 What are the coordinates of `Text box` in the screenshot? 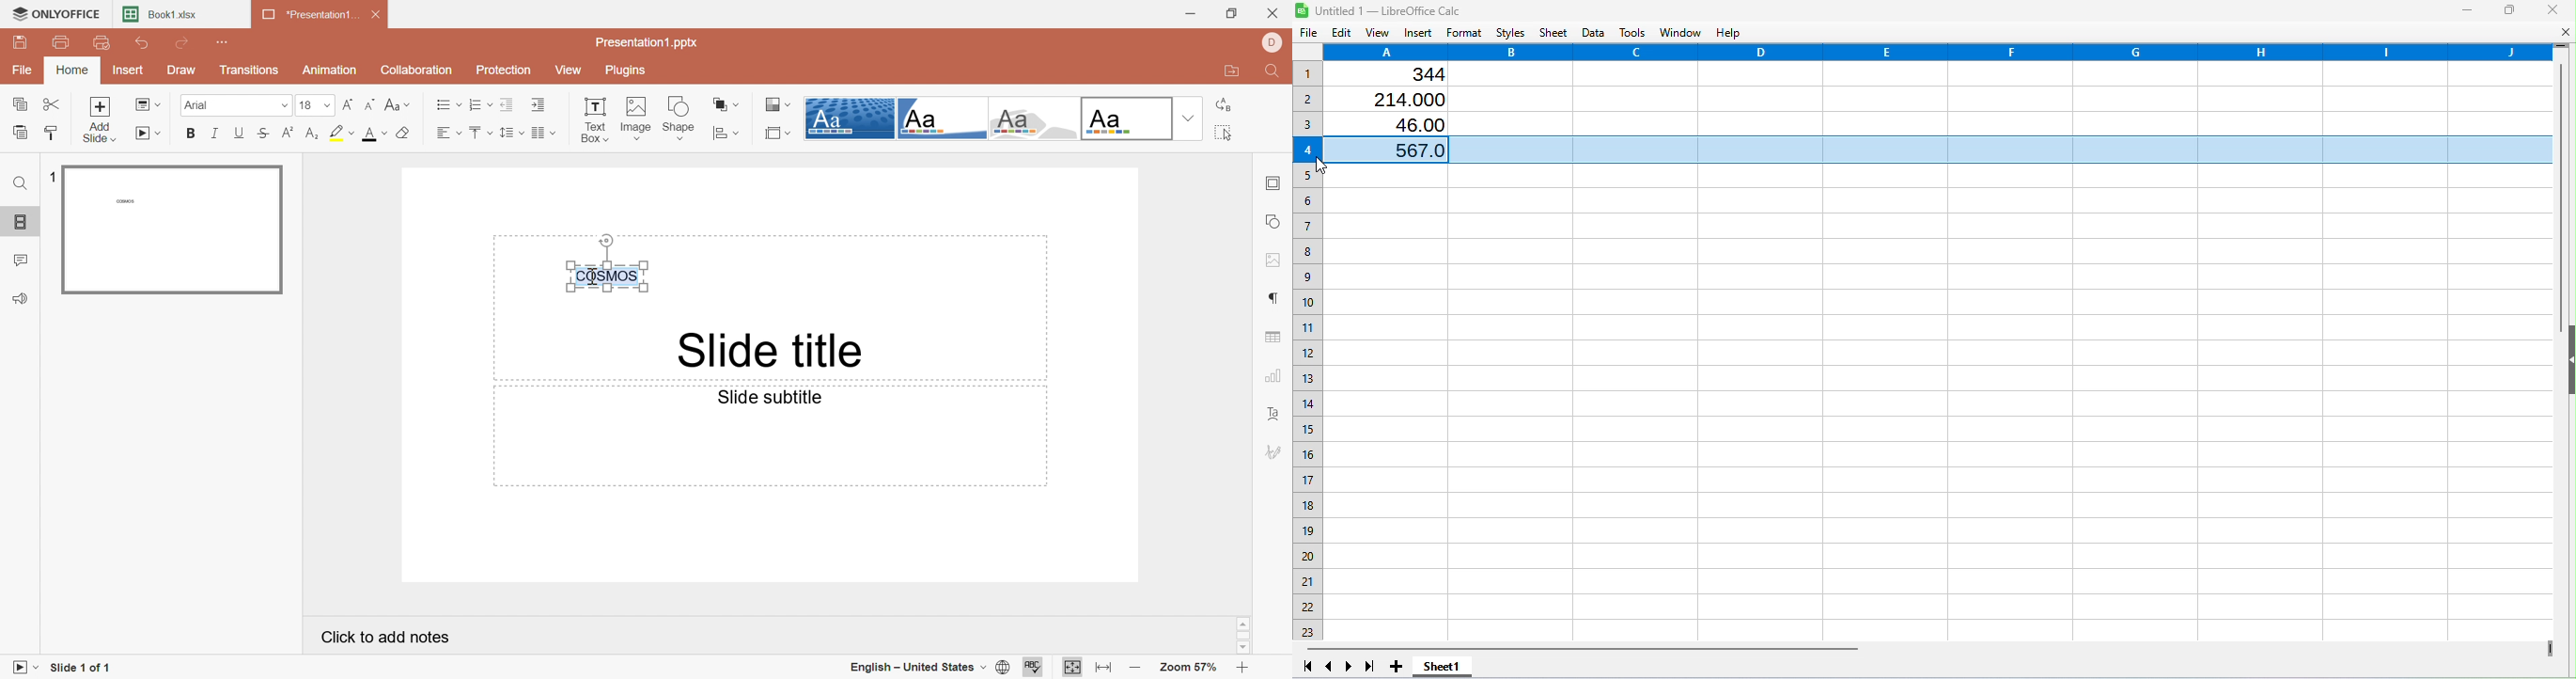 It's located at (594, 119).